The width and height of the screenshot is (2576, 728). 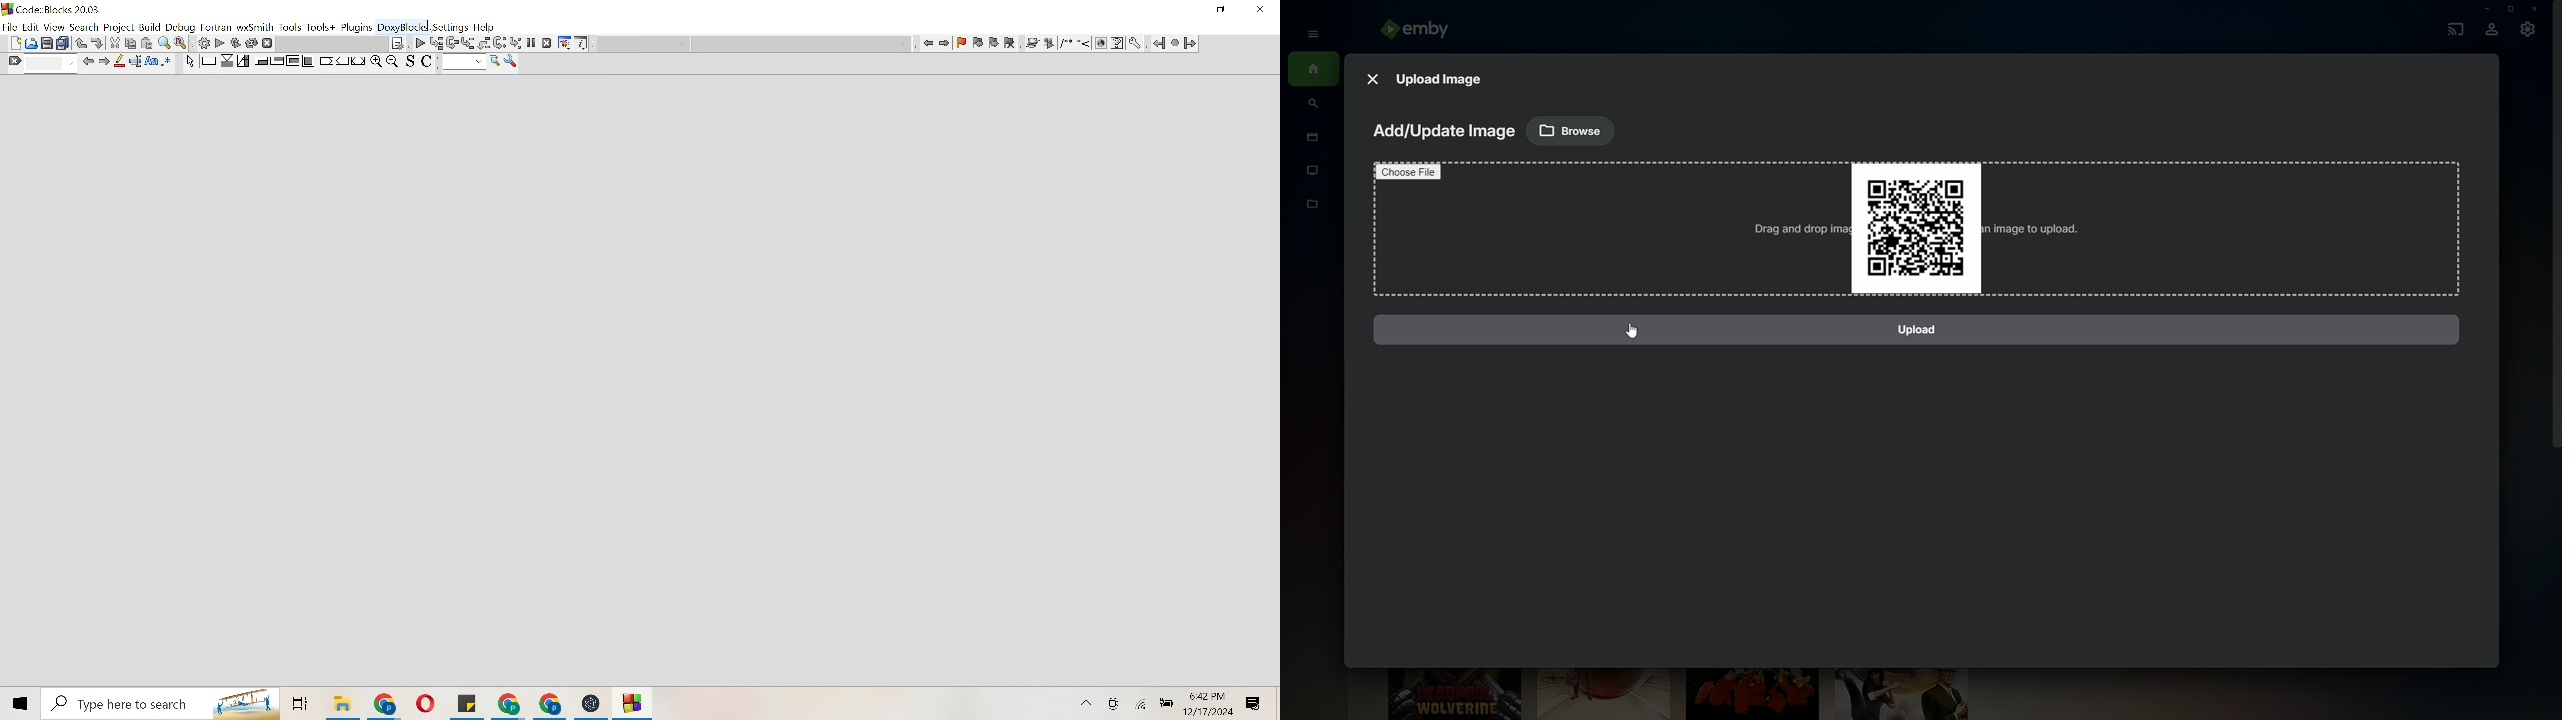 I want to click on Arrow, so click(x=189, y=63).